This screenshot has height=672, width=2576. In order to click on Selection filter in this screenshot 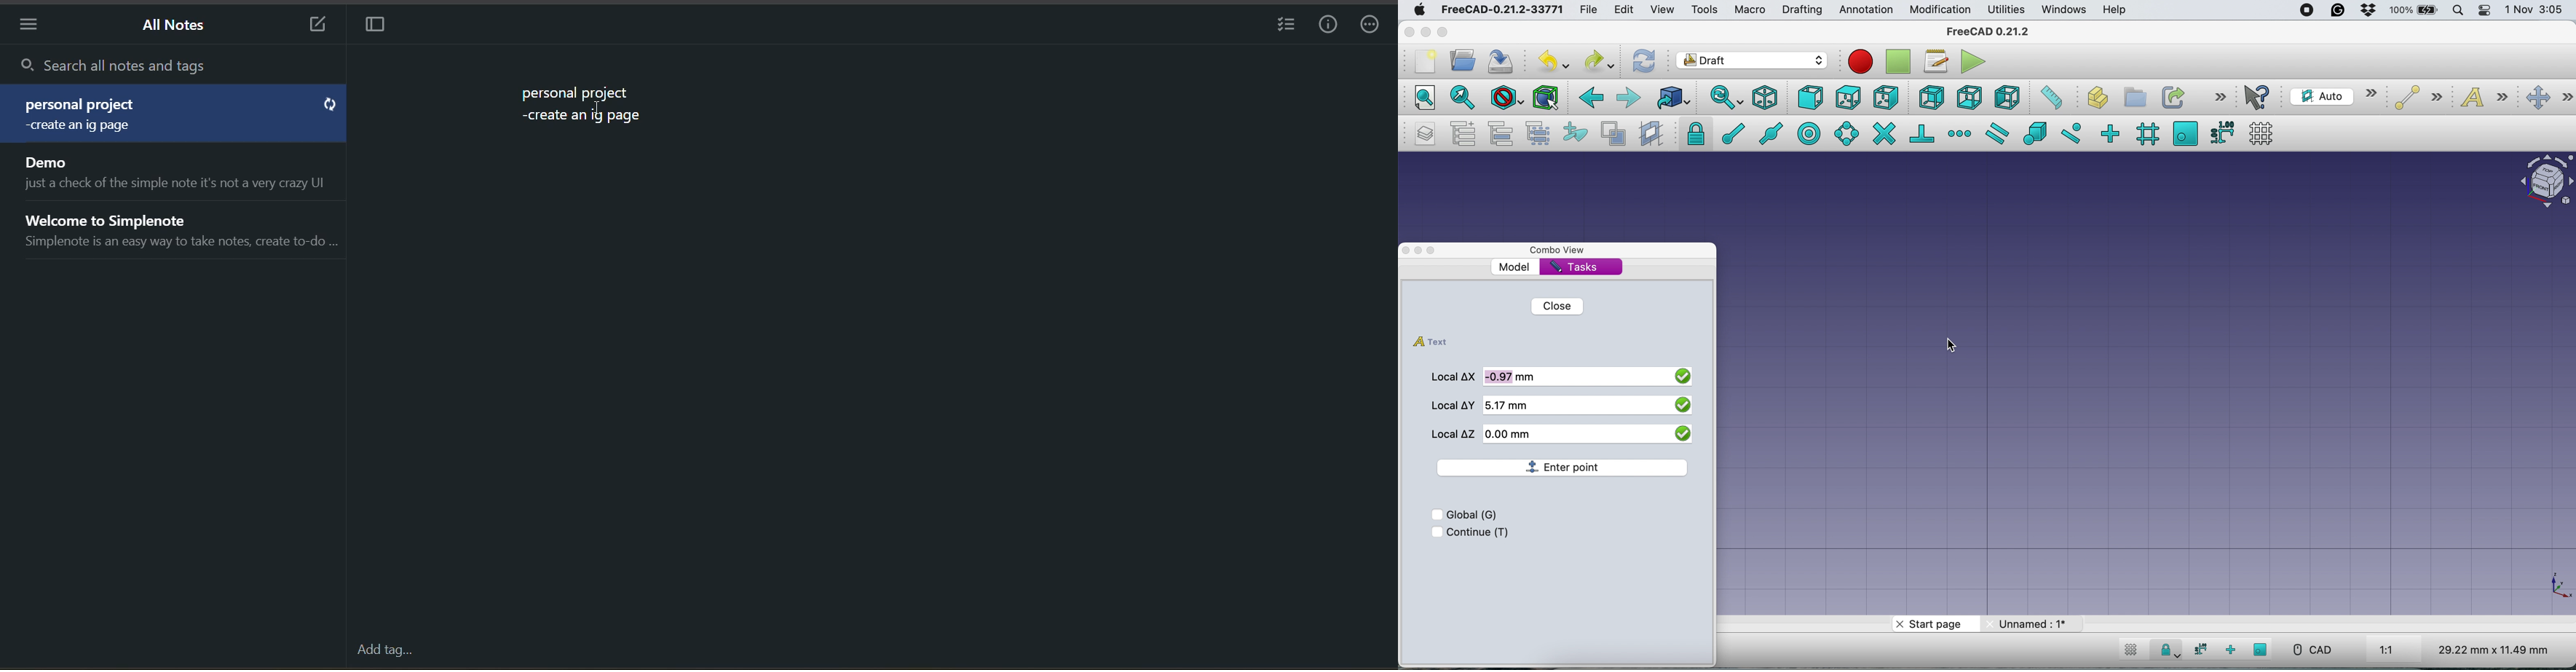, I will do `click(1547, 97)`.